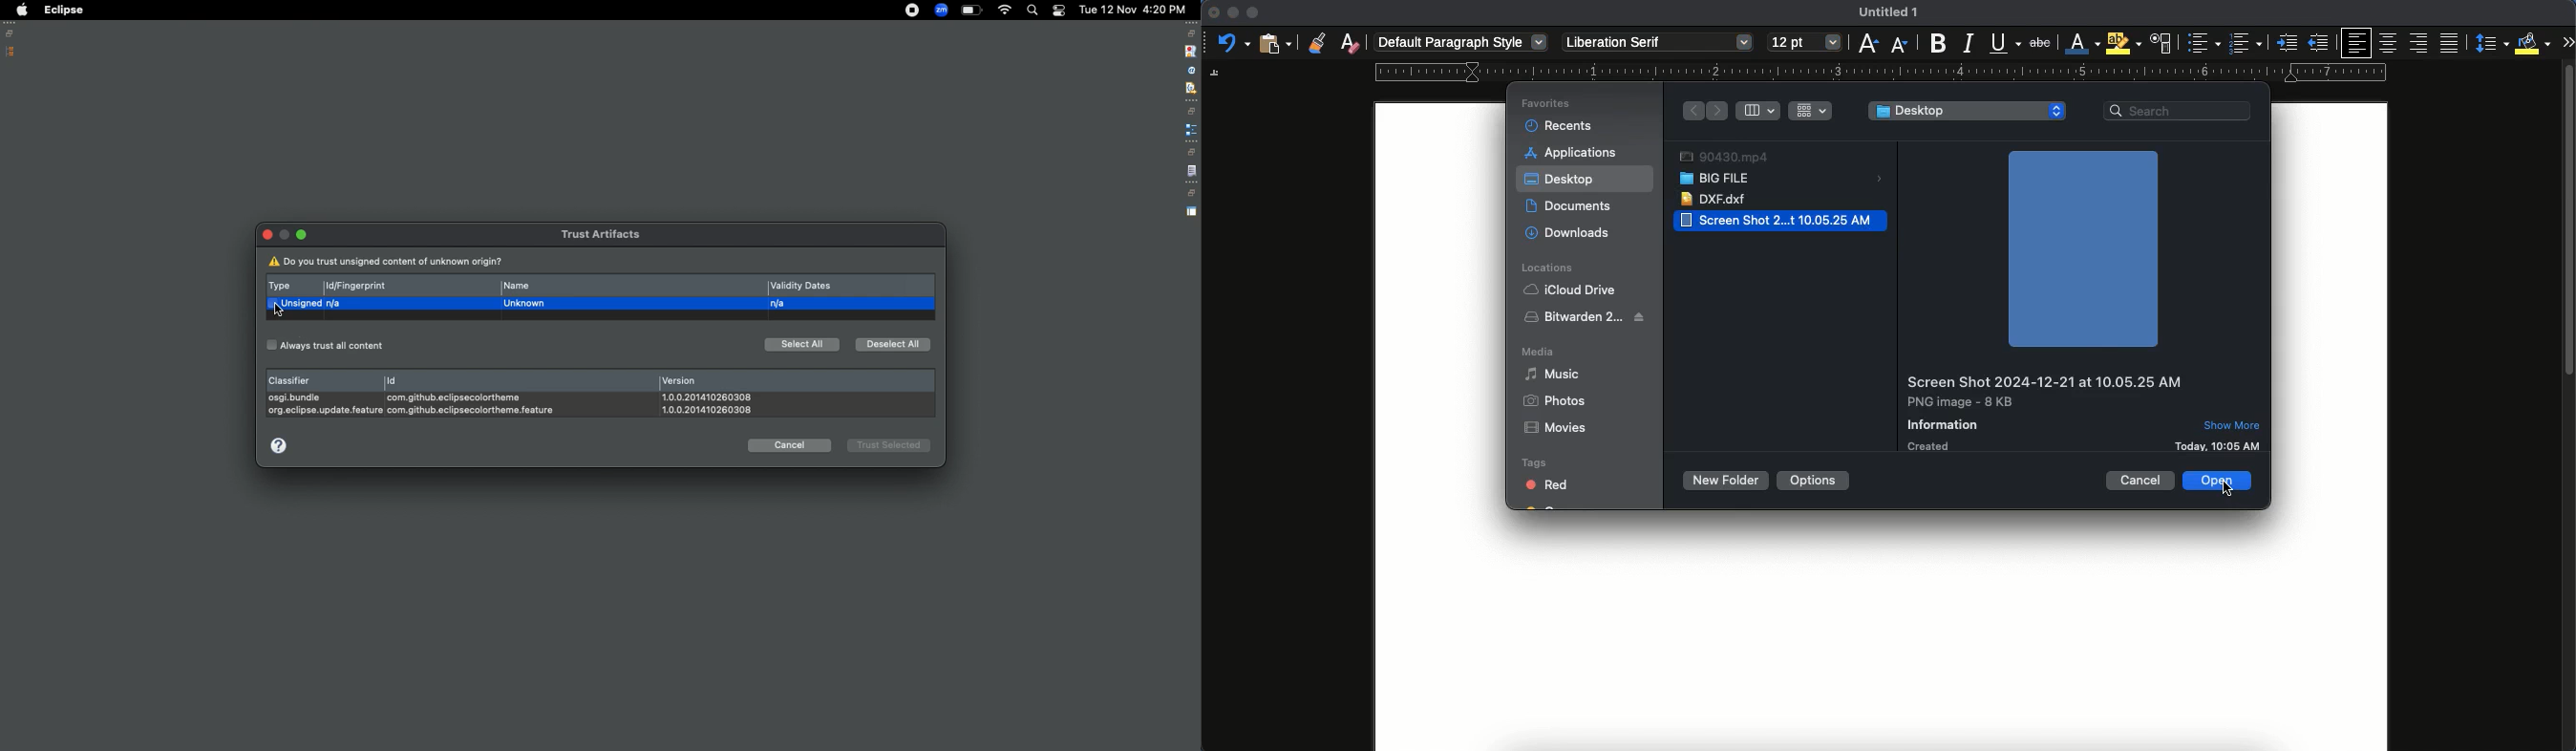  I want to click on page, so click(1882, 637).